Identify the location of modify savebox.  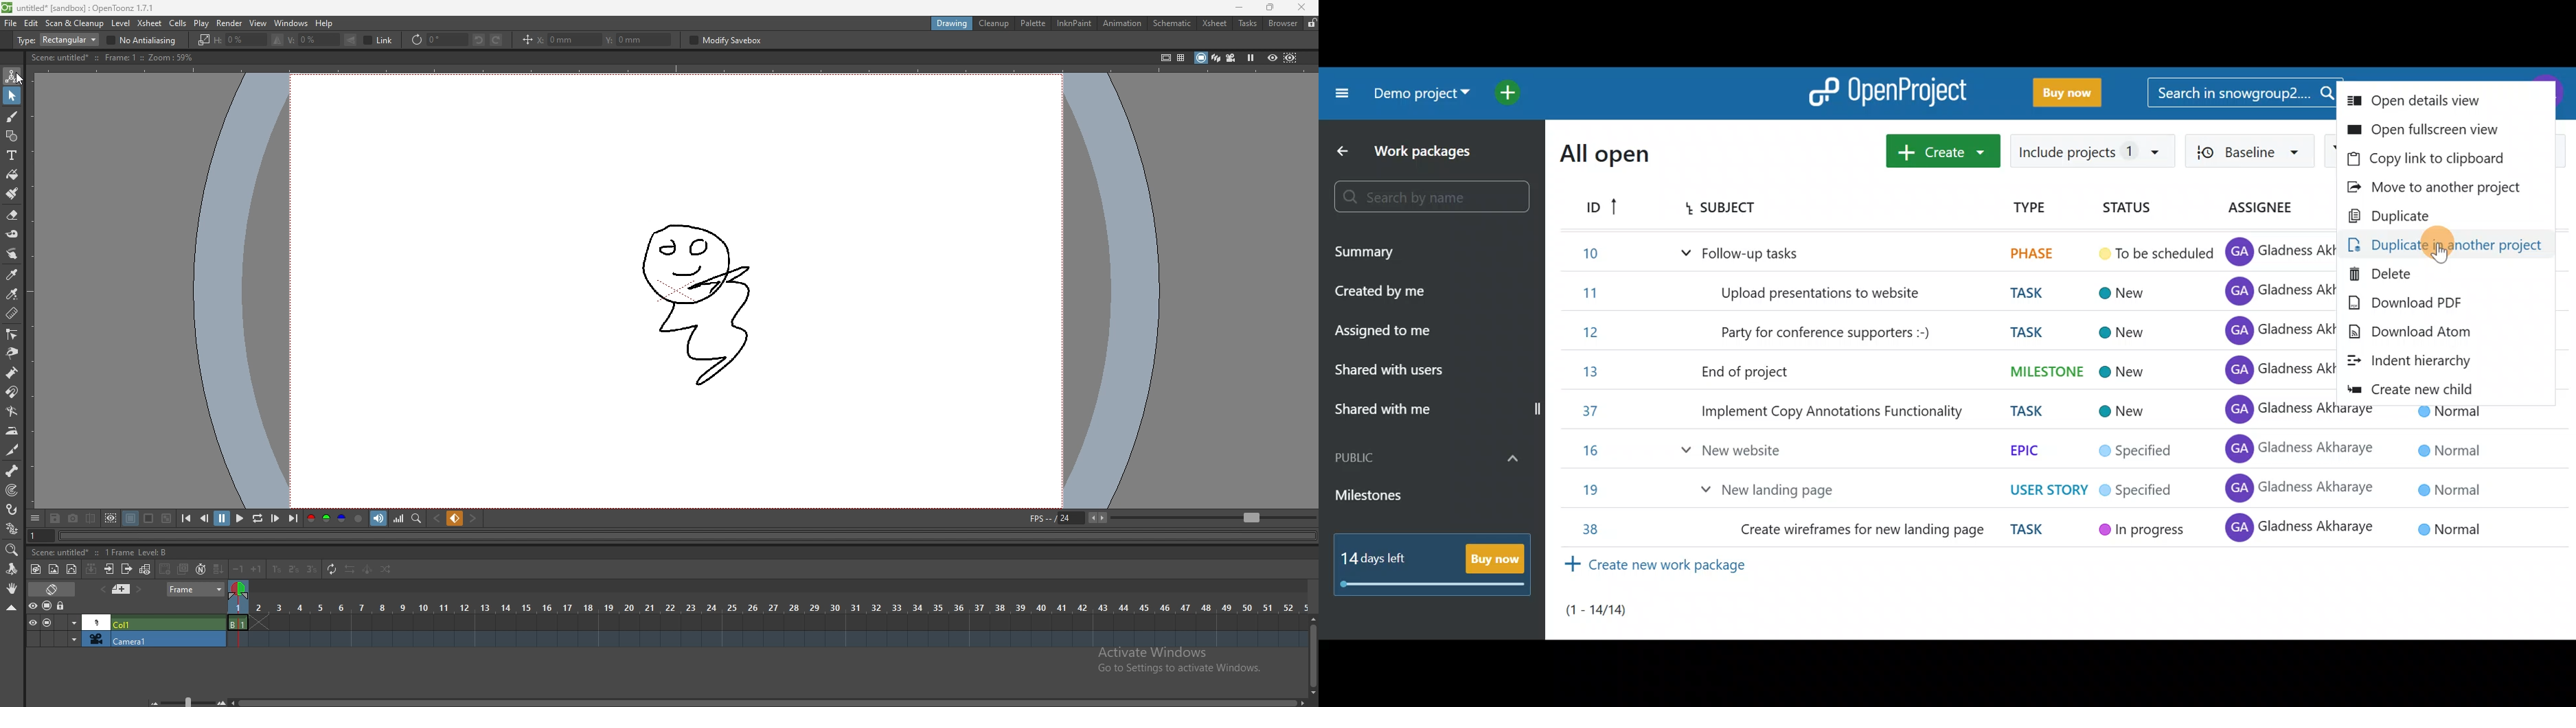
(727, 40).